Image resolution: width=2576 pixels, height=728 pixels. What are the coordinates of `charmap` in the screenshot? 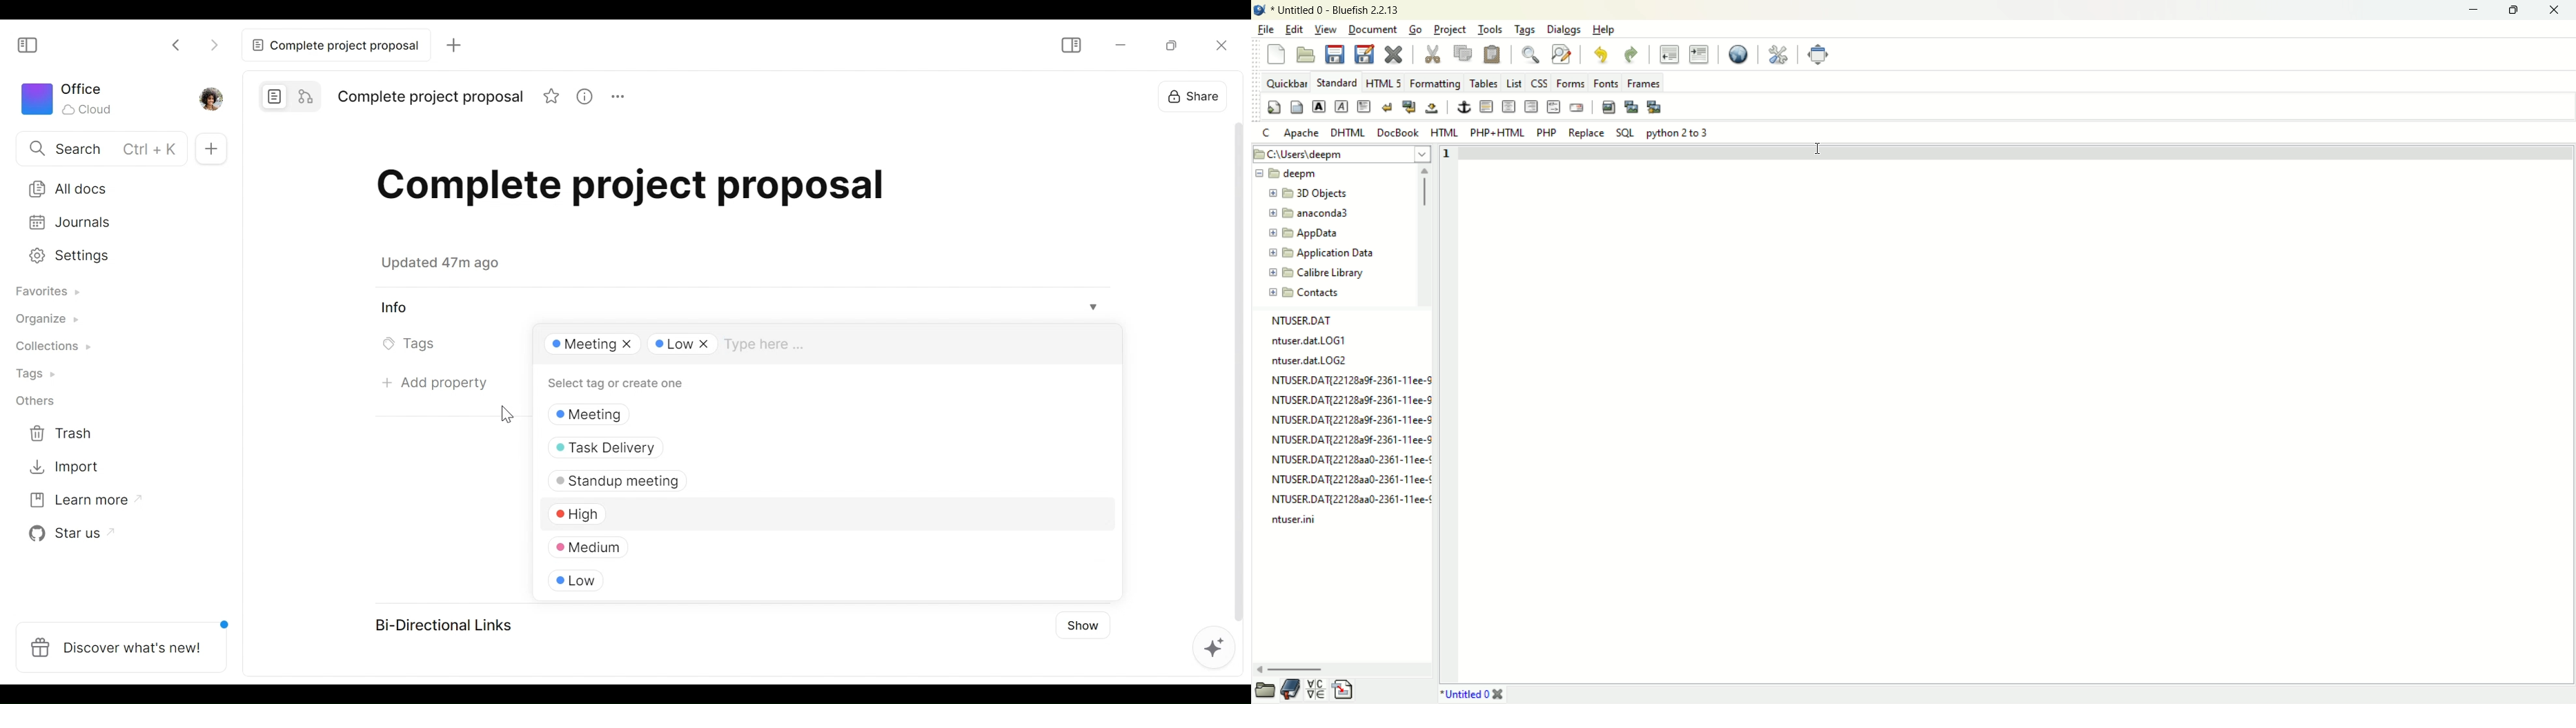 It's located at (1319, 691).